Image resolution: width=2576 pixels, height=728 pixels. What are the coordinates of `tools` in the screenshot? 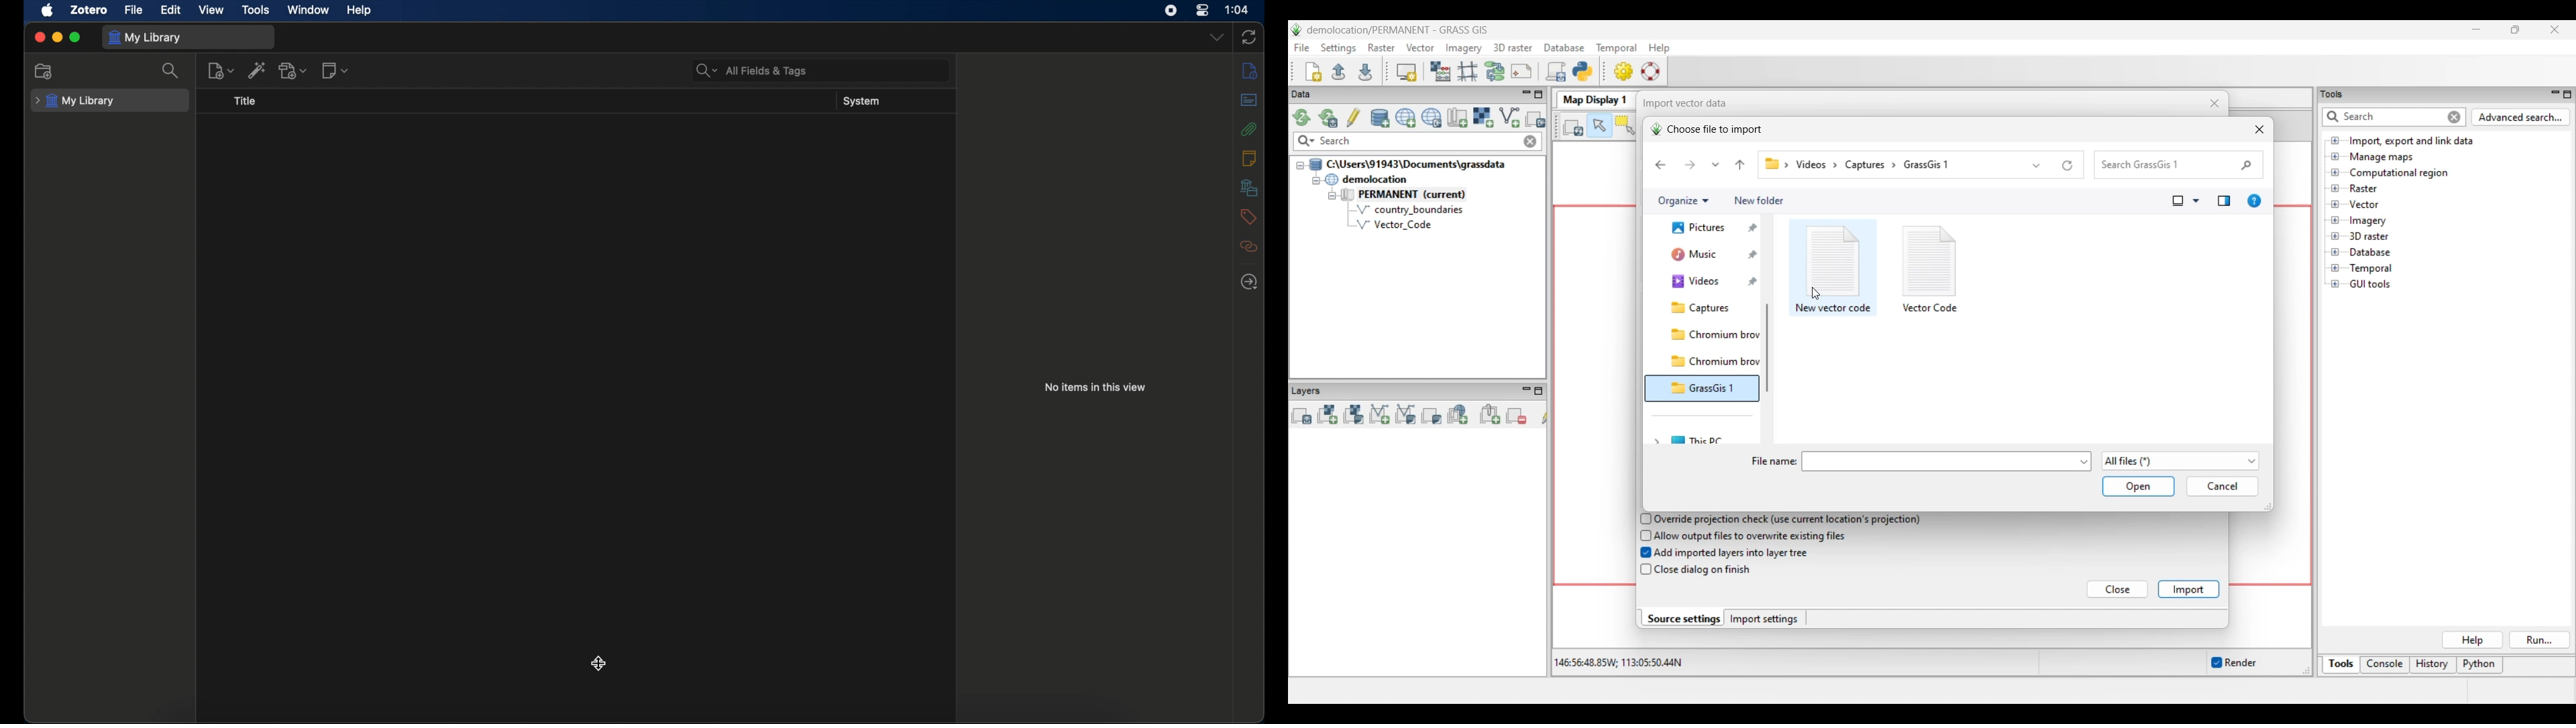 It's located at (256, 10).